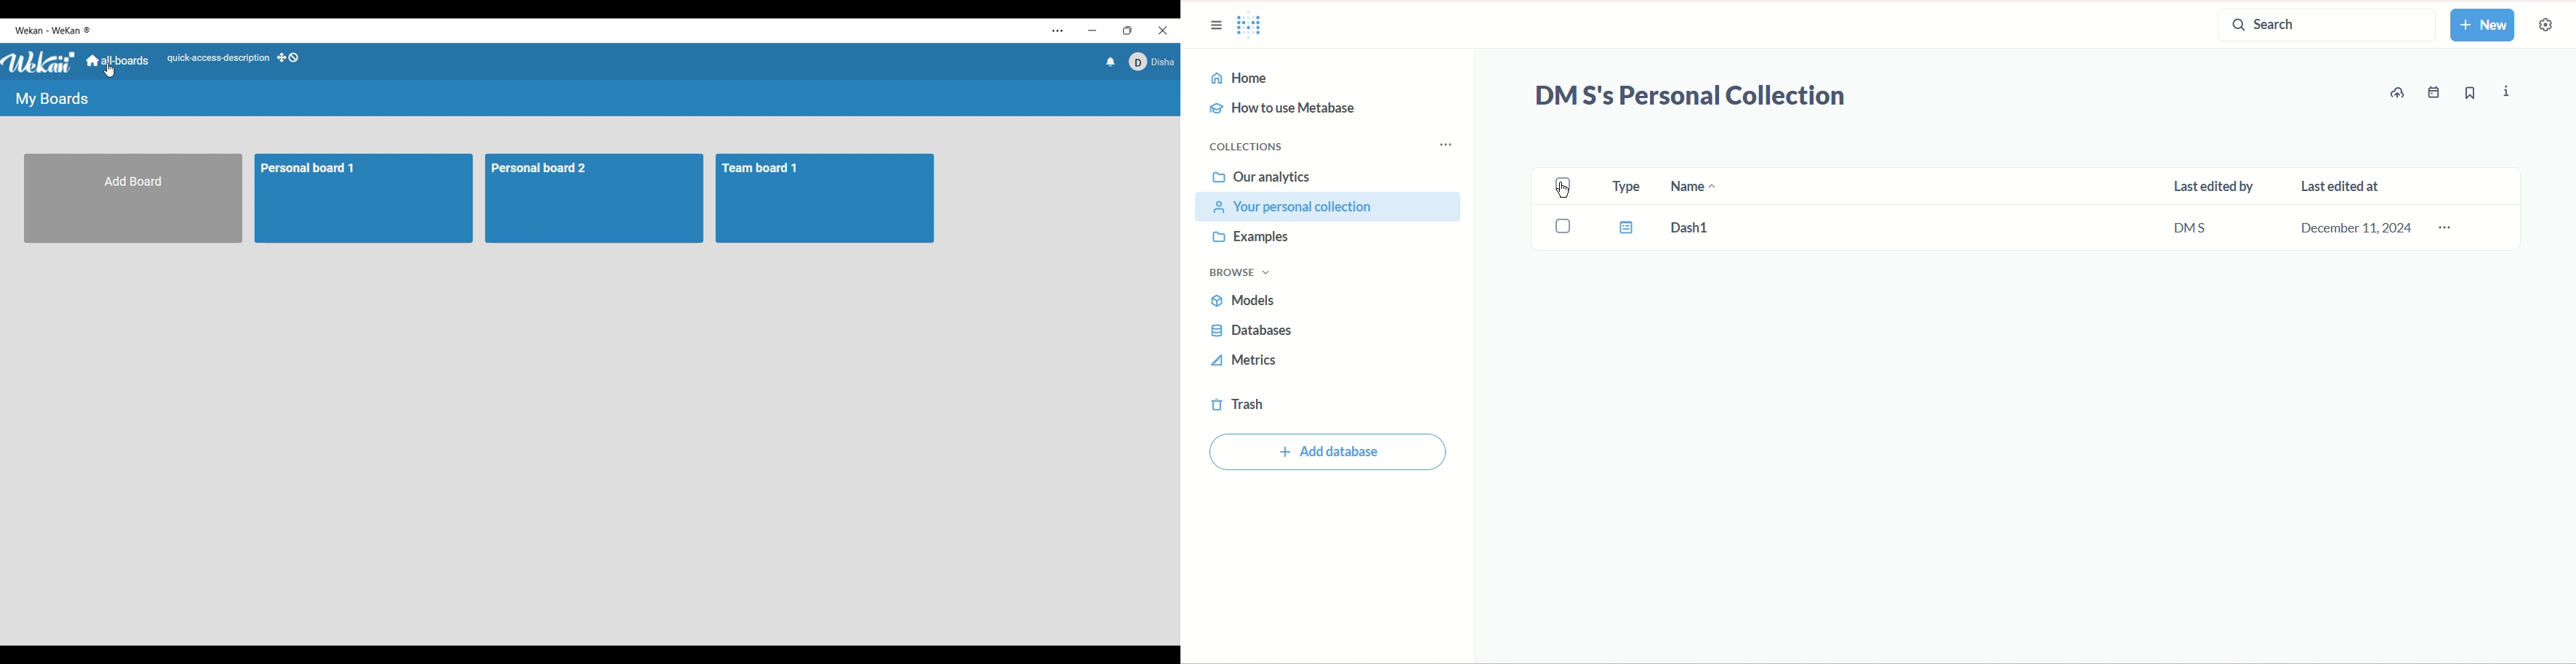 The height and width of the screenshot is (672, 2576). Describe the element at coordinates (767, 167) in the screenshot. I see `Team board 1` at that location.